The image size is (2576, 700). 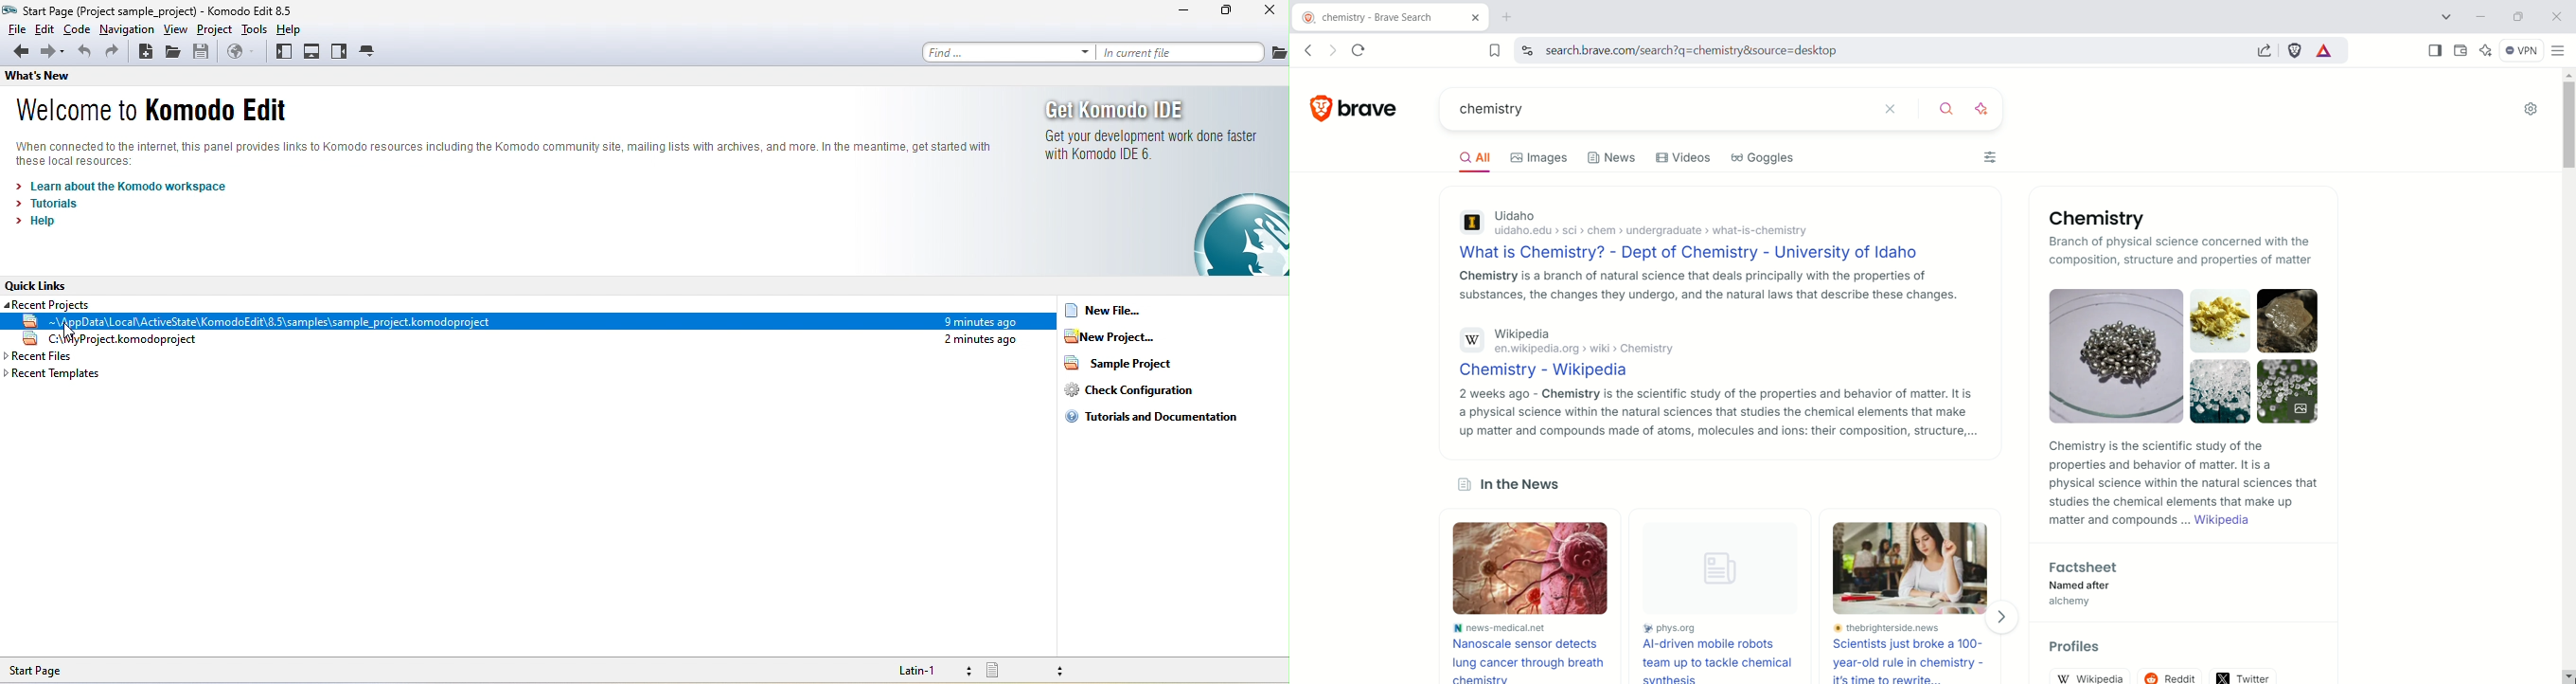 I want to click on latin 1, so click(x=921, y=670).